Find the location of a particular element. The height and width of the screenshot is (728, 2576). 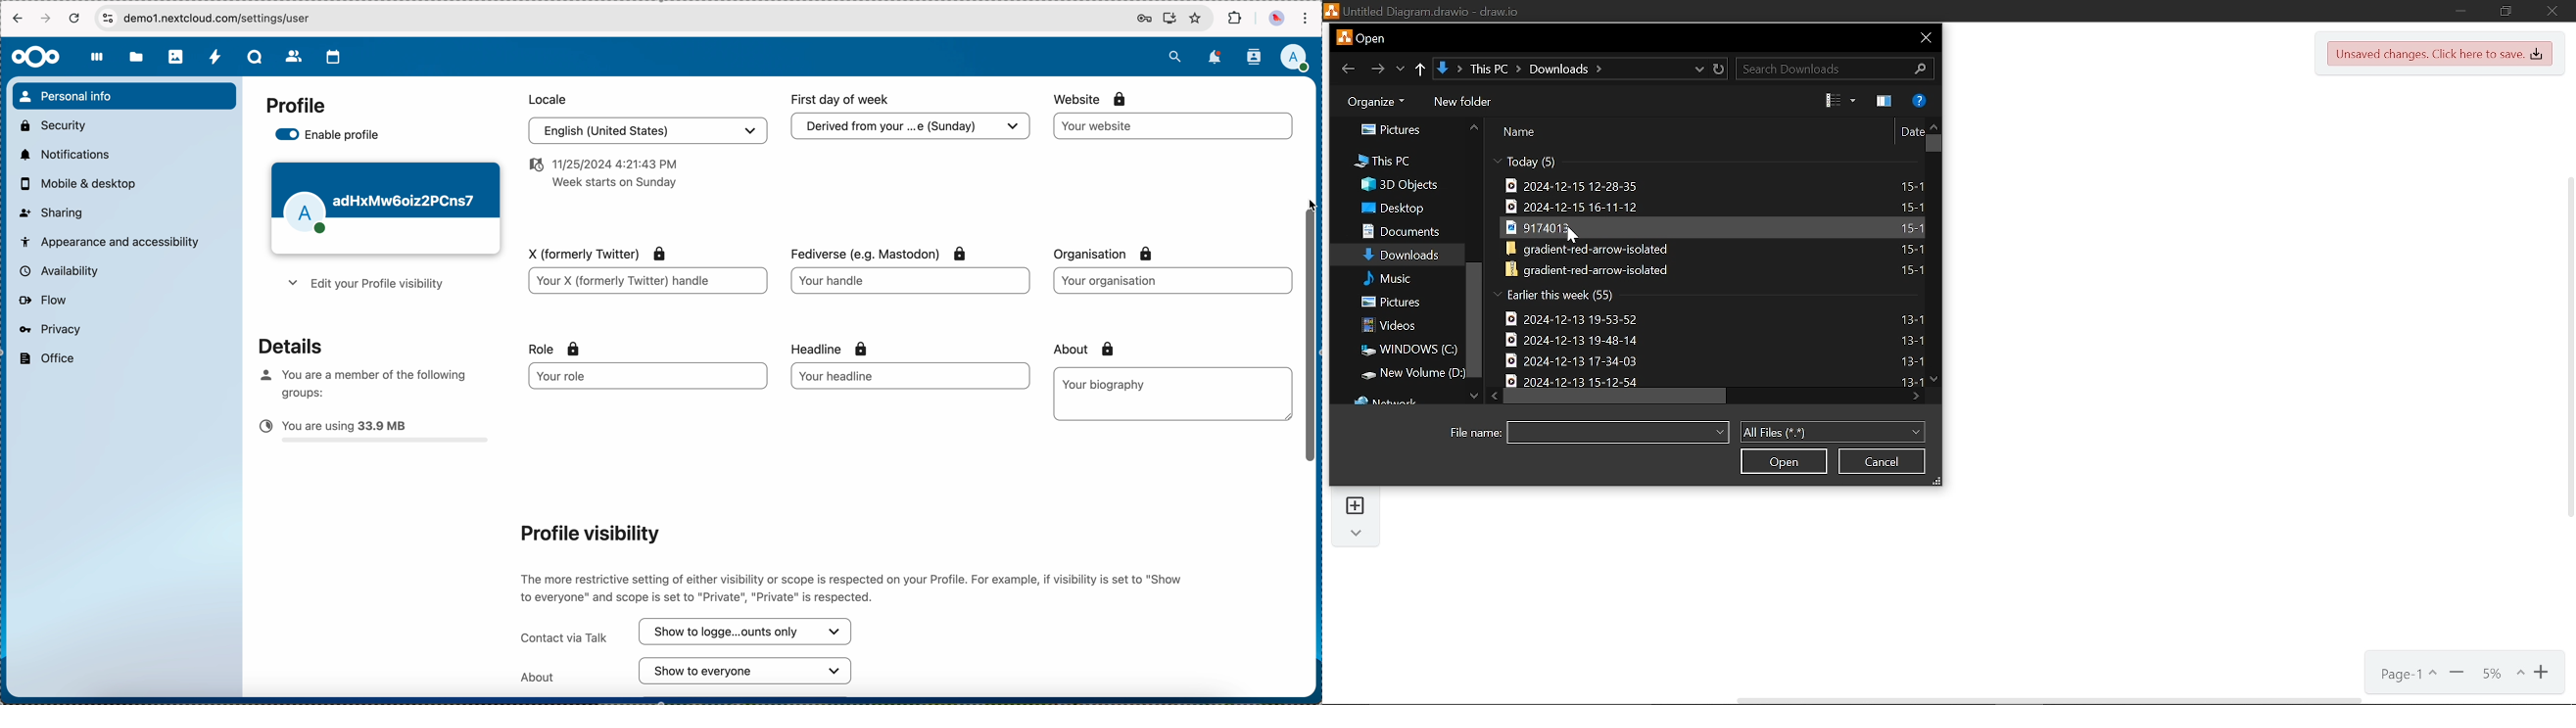

Zoom out is located at coordinates (2457, 671).